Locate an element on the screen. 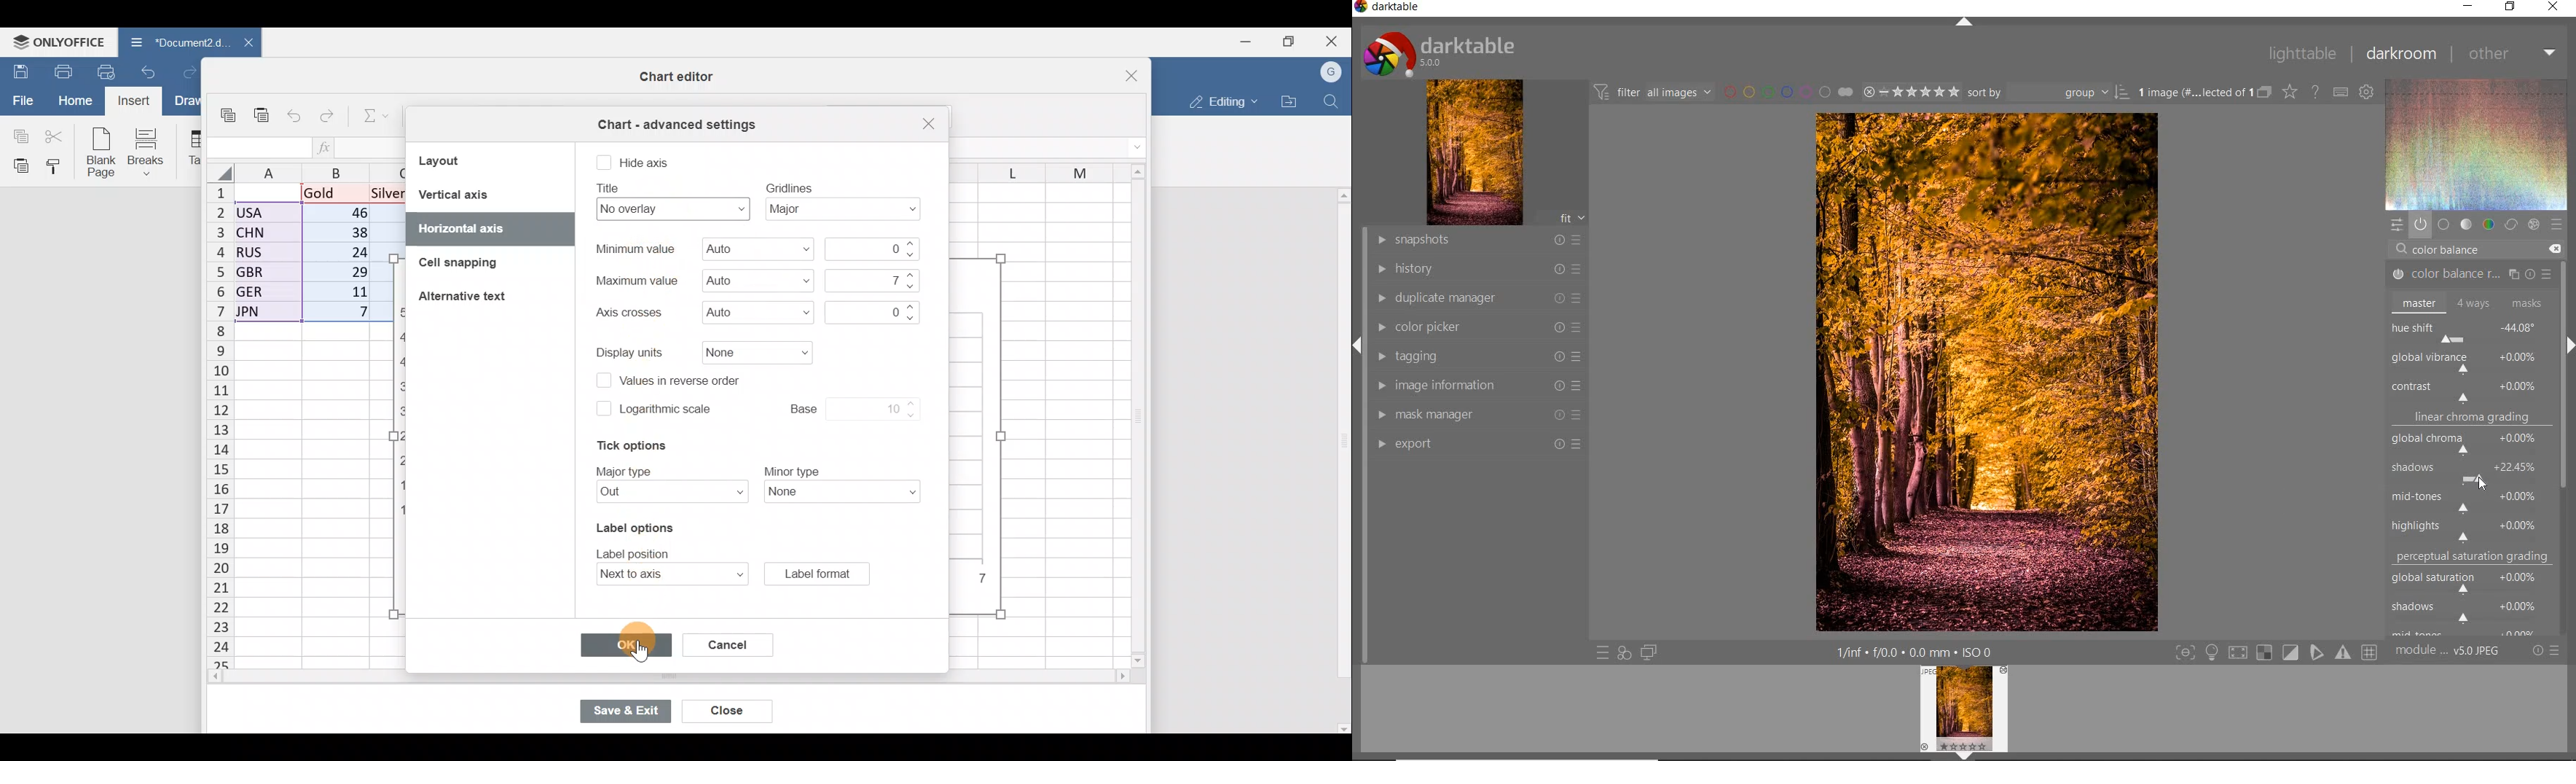 The width and height of the screenshot is (2576, 784). collapse grouped image is located at coordinates (2264, 93).